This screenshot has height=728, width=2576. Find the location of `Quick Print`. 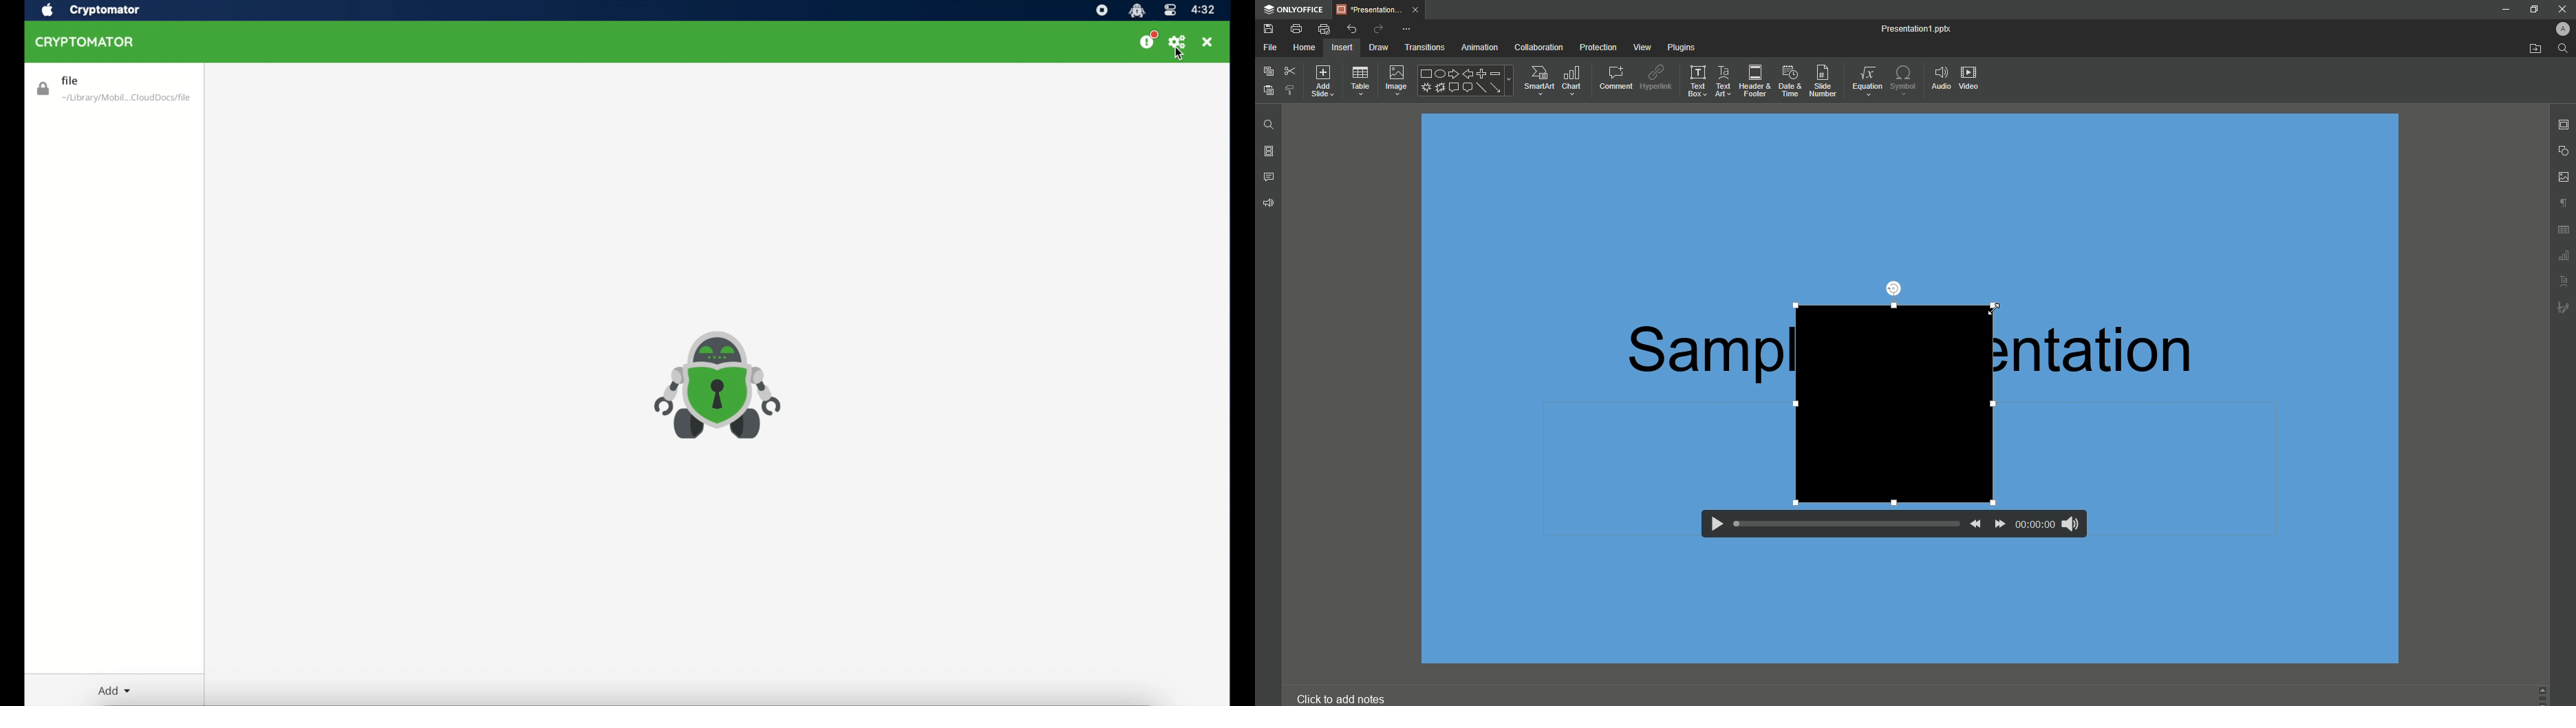

Quick Print is located at coordinates (1324, 28).